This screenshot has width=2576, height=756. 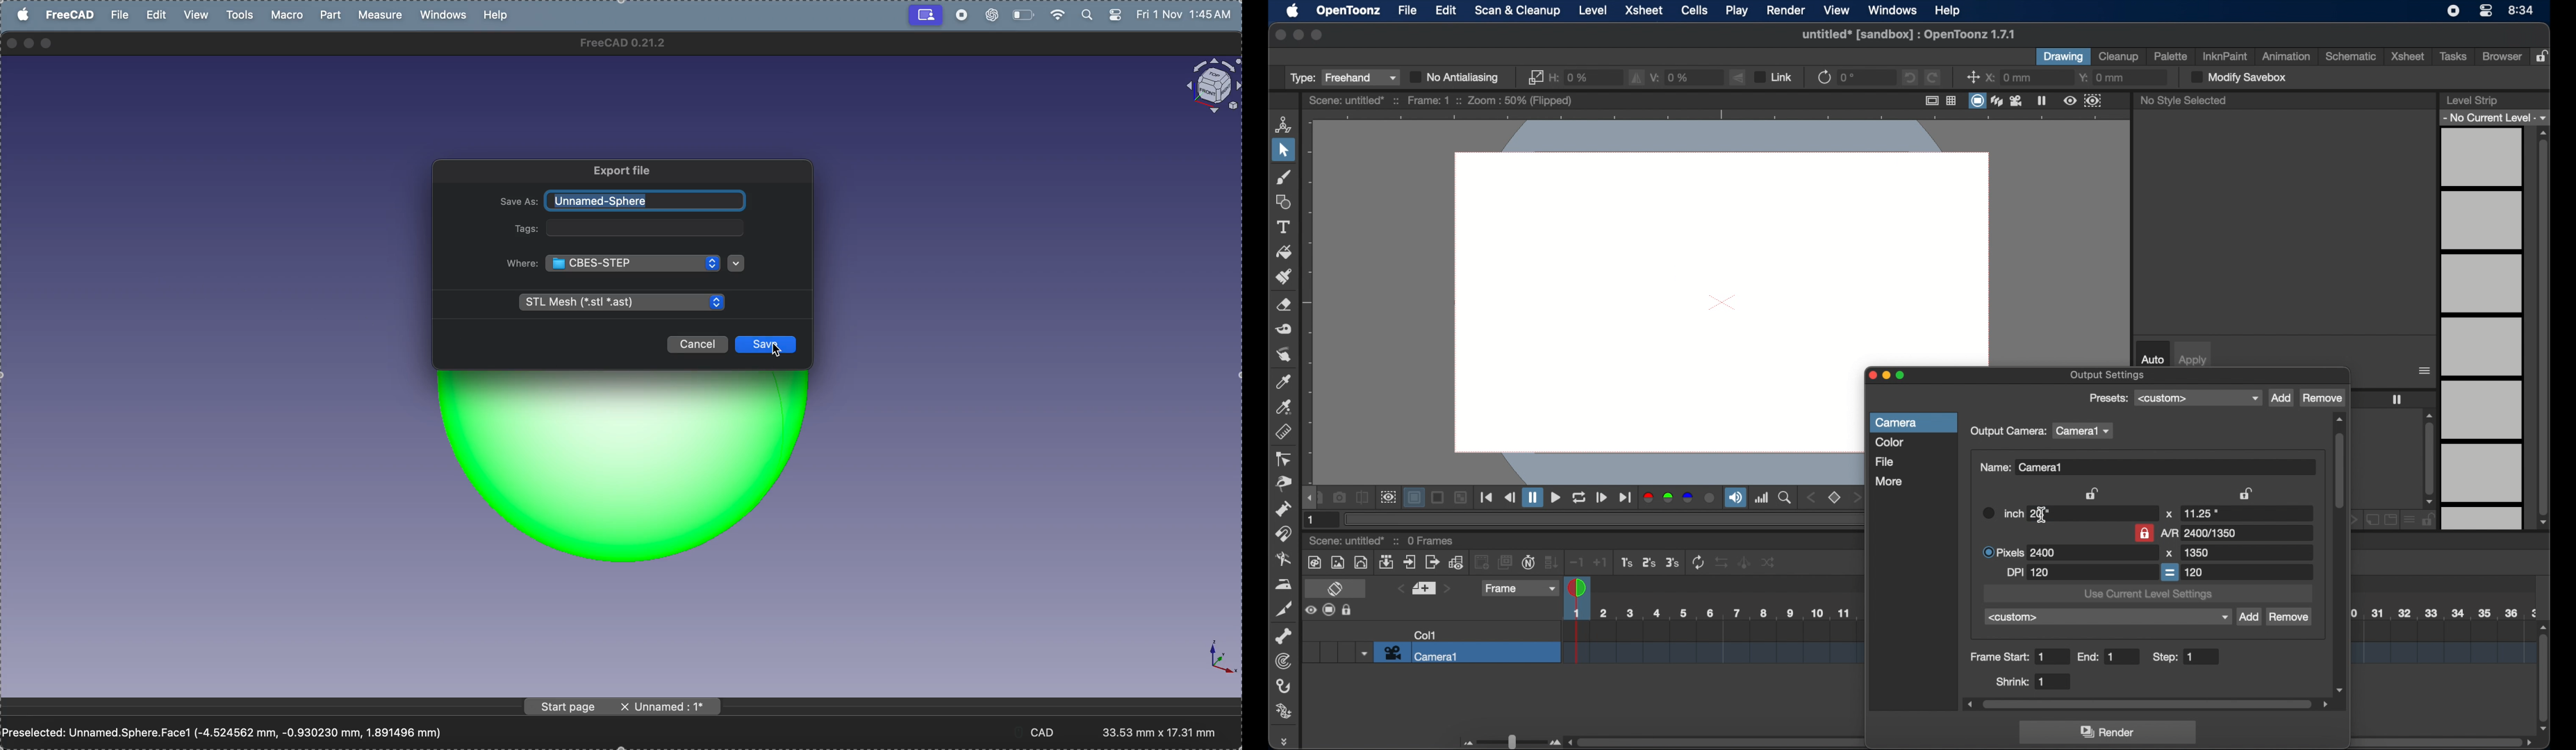 I want to click on modify save box, so click(x=2237, y=77).